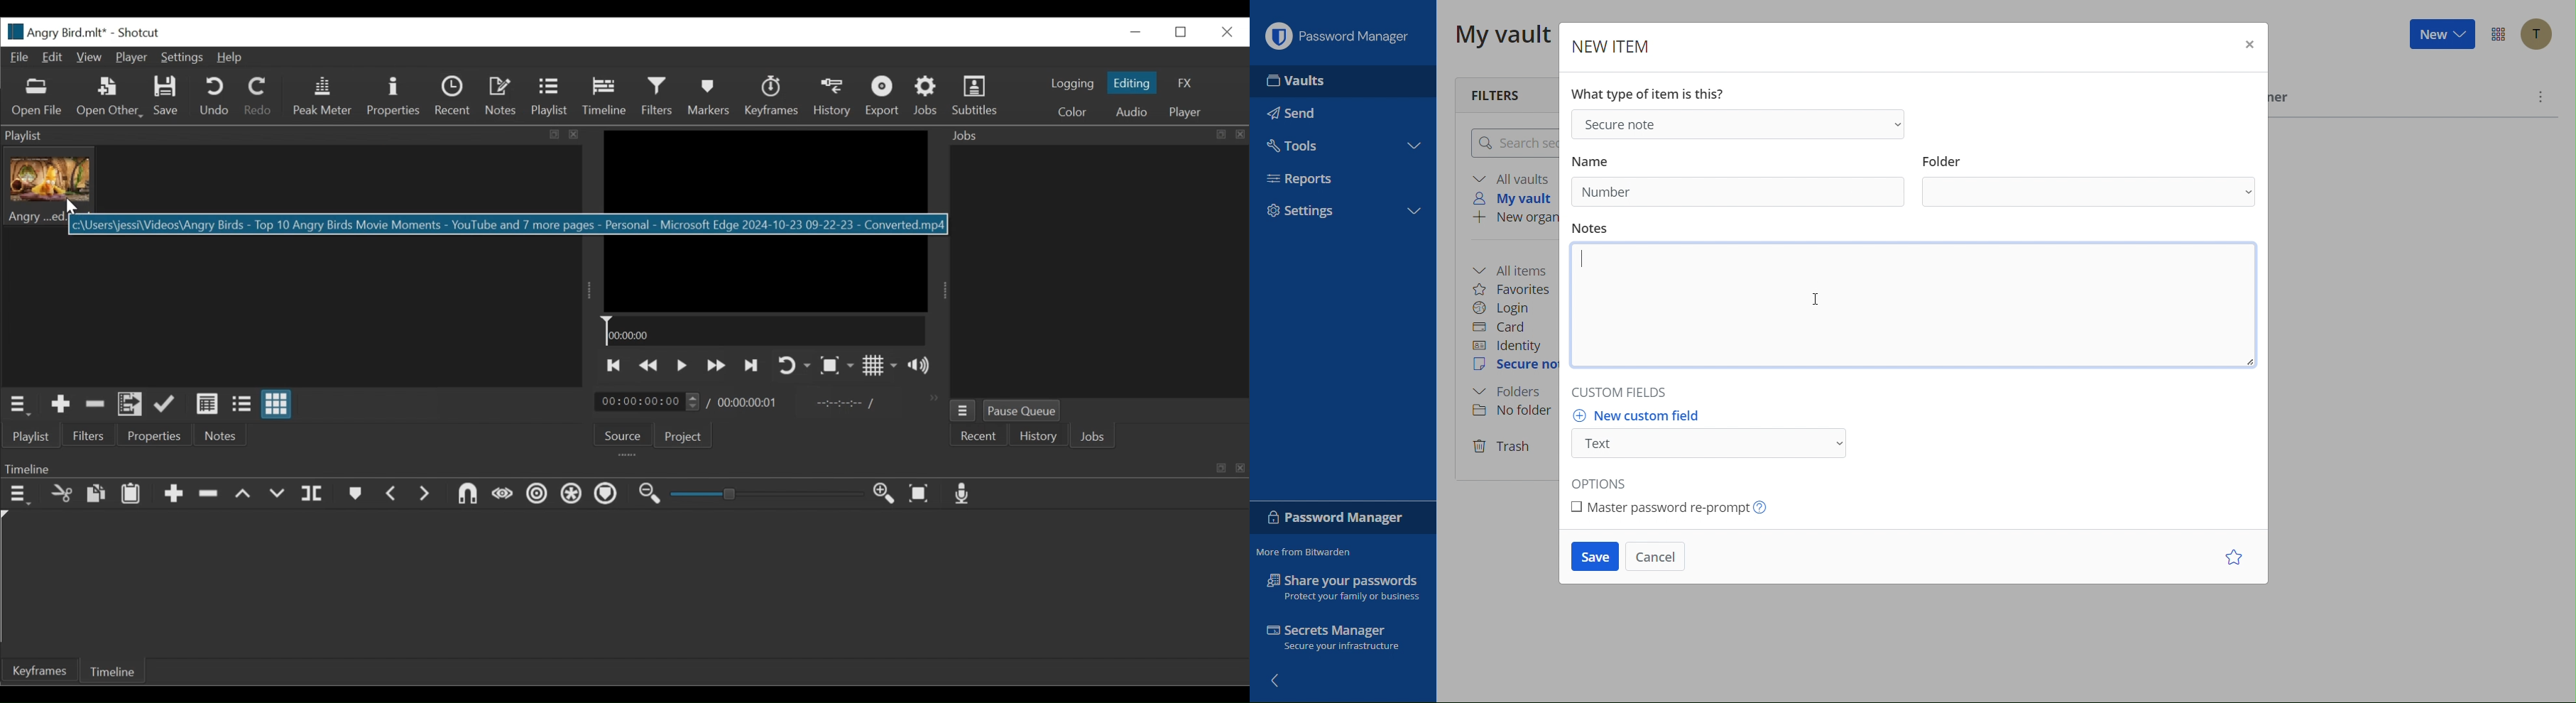 The image size is (2576, 728). I want to click on Skip to the next point, so click(752, 366).